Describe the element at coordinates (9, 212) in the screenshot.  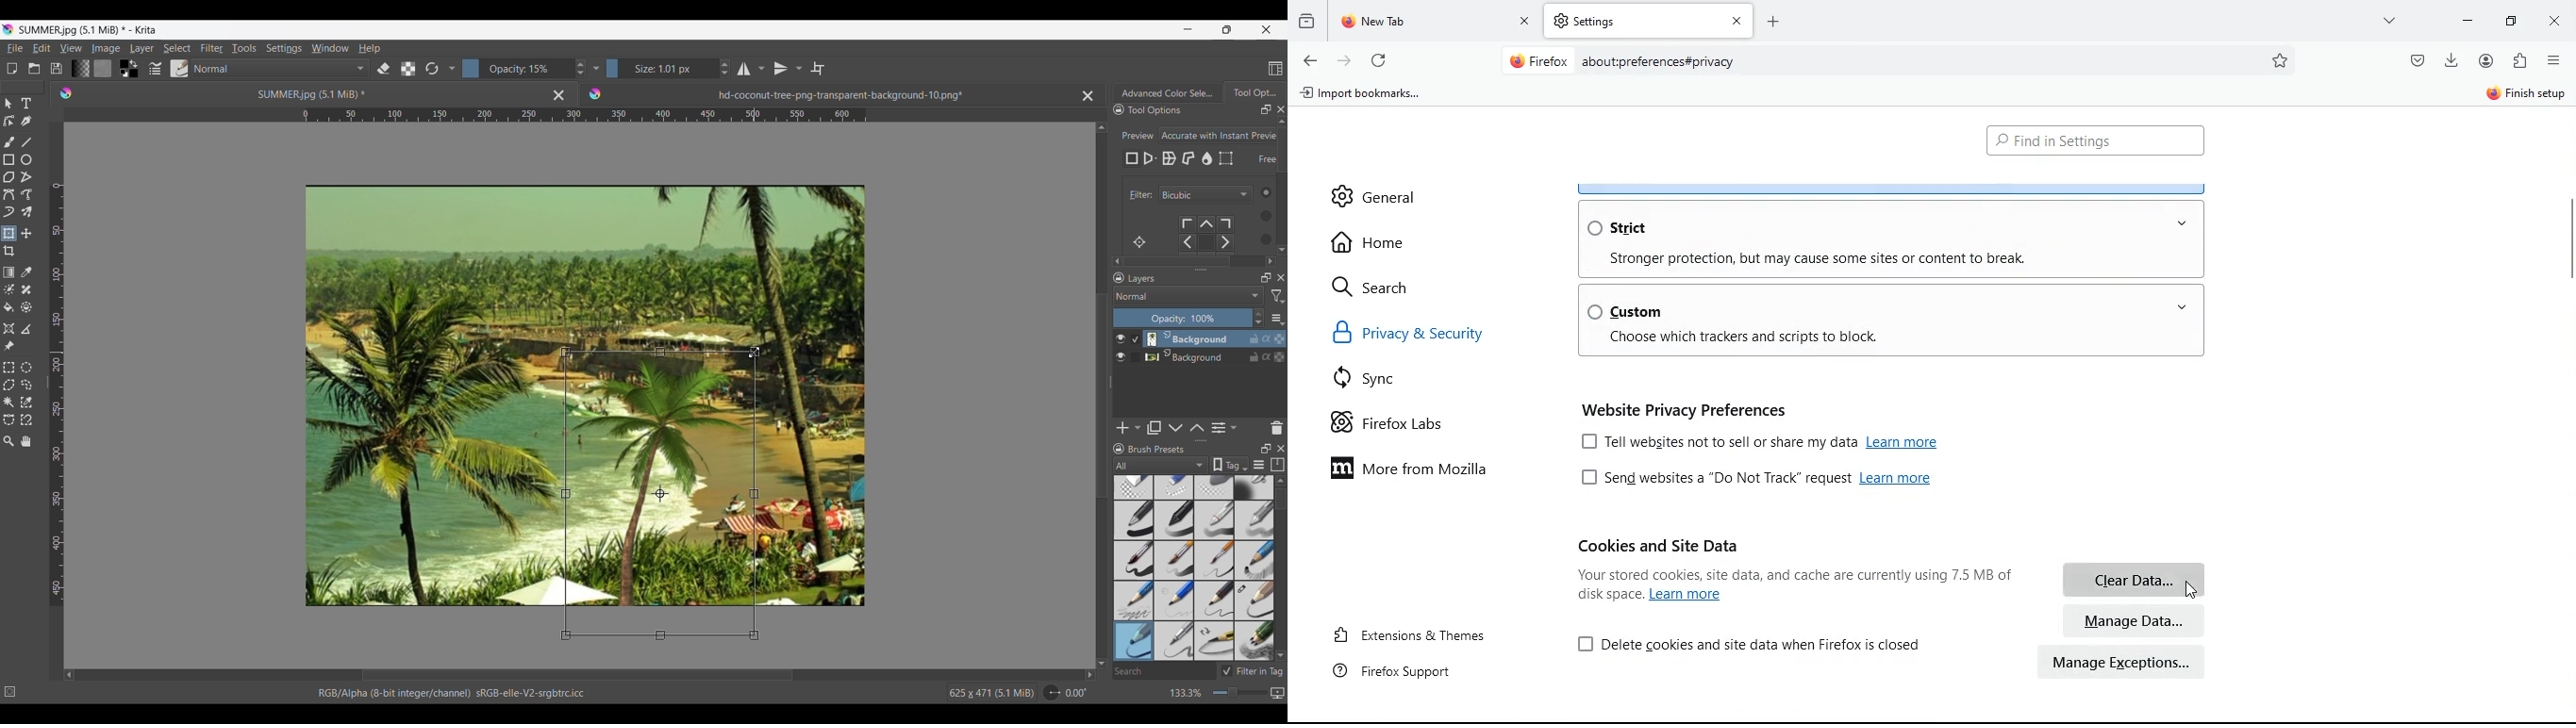
I see `Dynamic brush tool` at that location.